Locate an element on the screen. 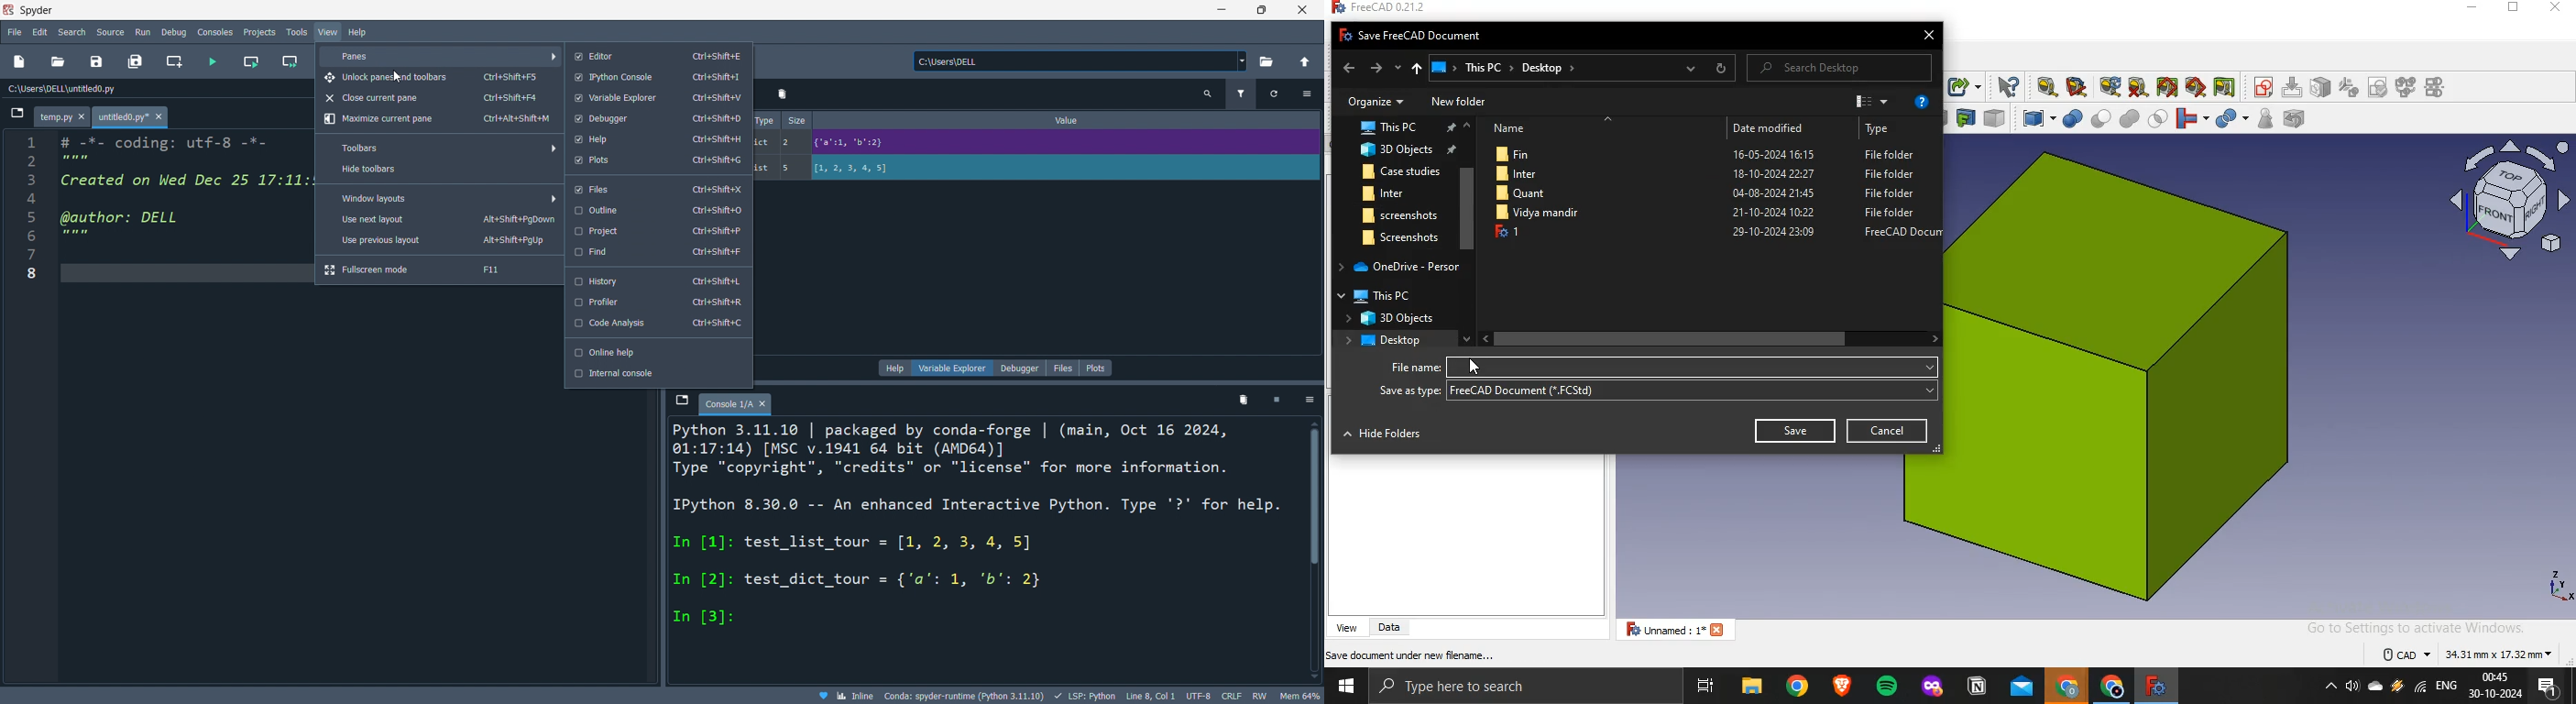 This screenshot has width=2576, height=728. close is located at coordinates (1303, 10).